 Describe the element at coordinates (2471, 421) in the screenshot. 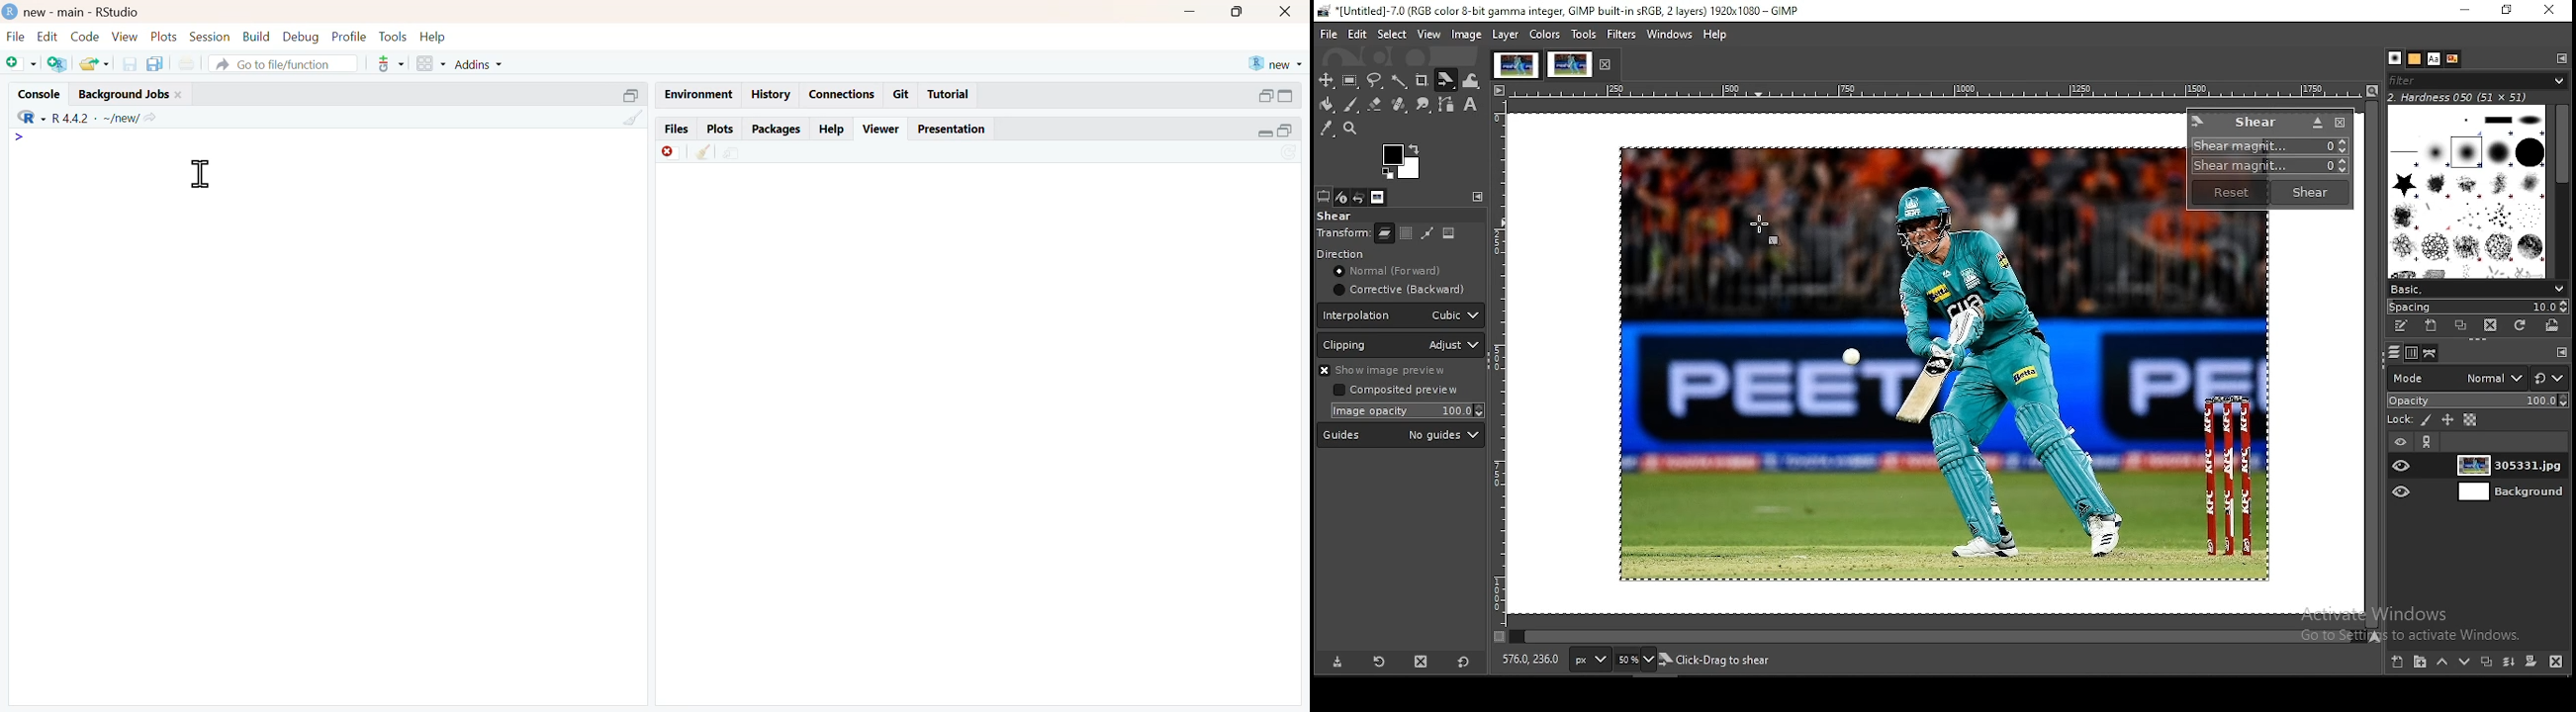

I see `lock alpha channel` at that location.